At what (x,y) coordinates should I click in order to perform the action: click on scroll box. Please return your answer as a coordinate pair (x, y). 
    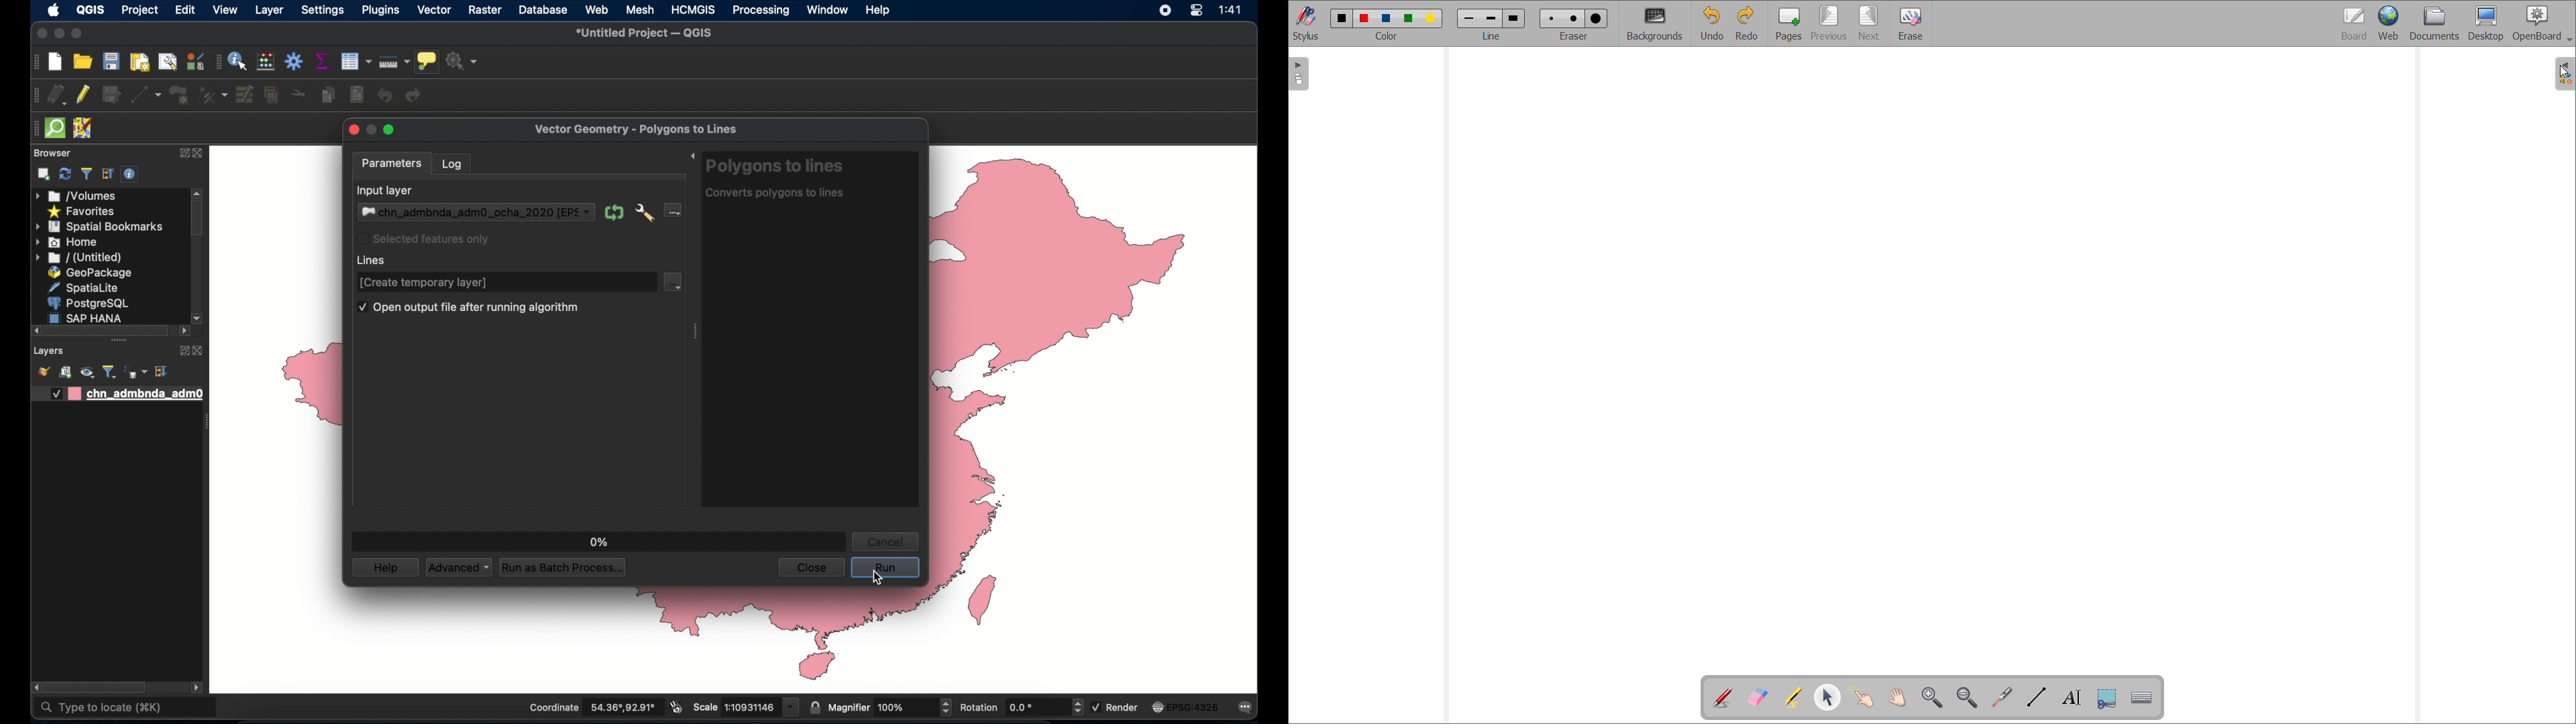
    Looking at the image, I should click on (197, 221).